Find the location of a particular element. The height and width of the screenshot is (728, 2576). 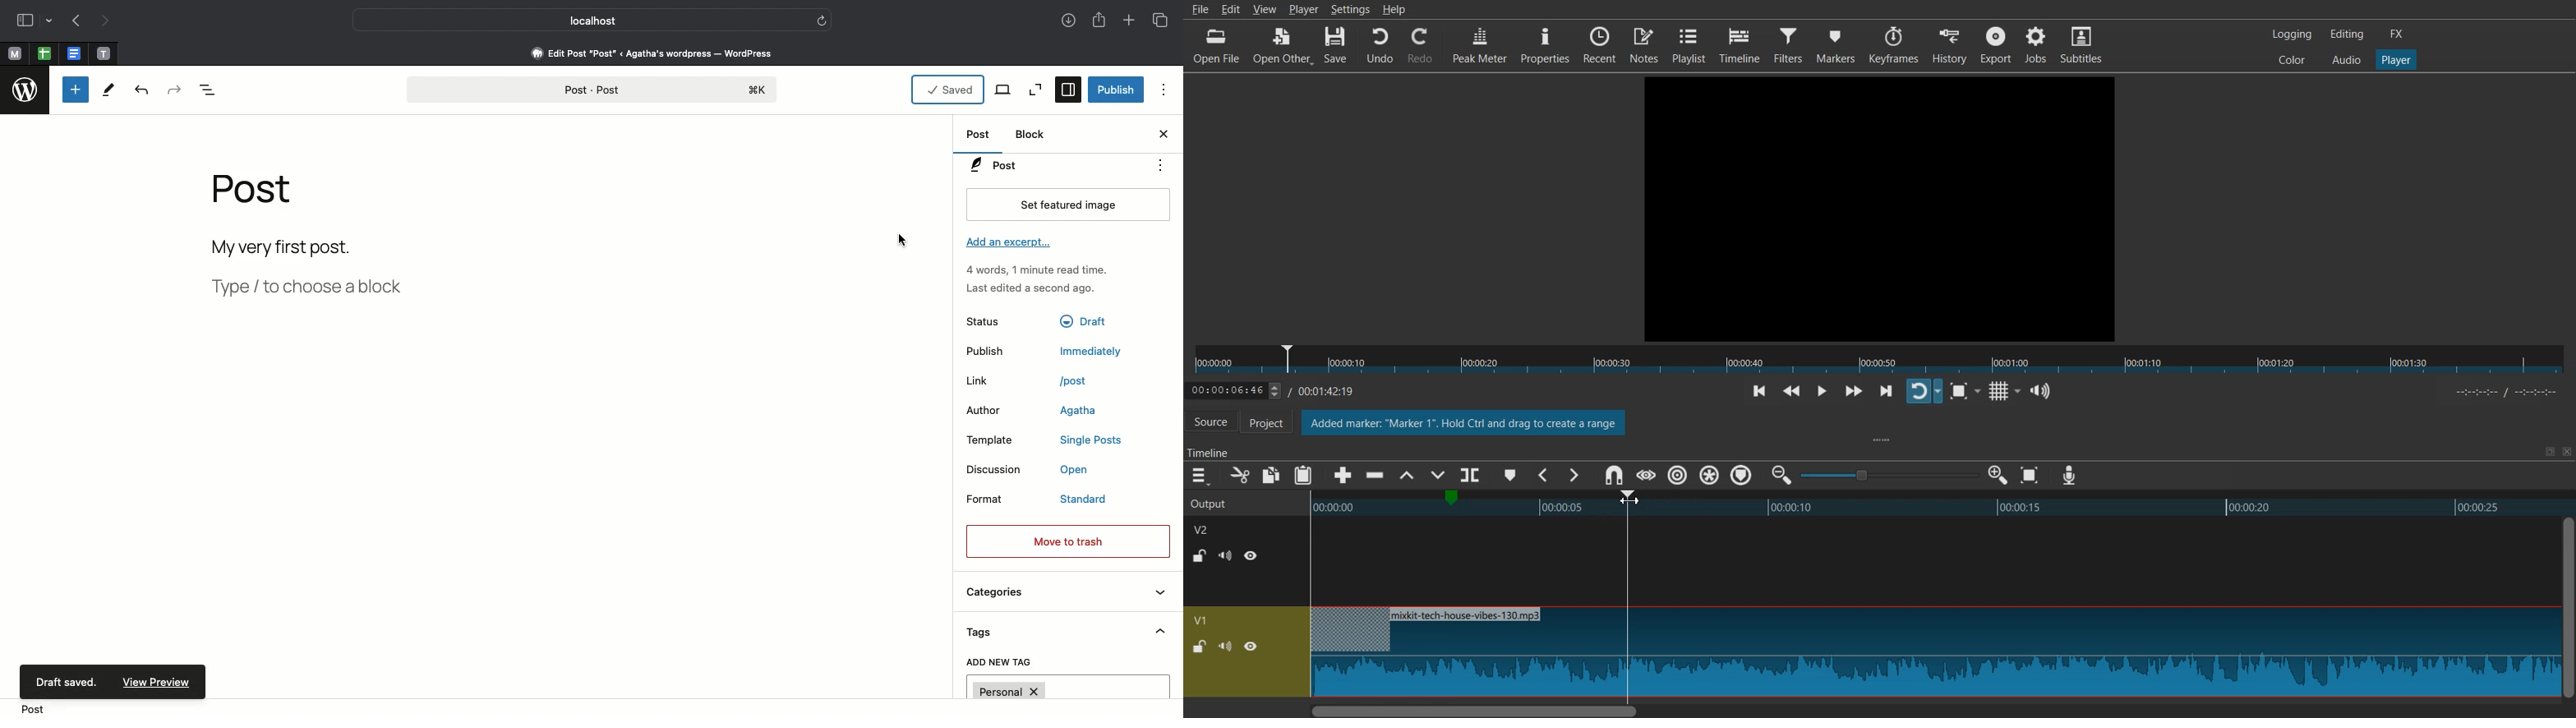

Share is located at coordinates (1099, 21).